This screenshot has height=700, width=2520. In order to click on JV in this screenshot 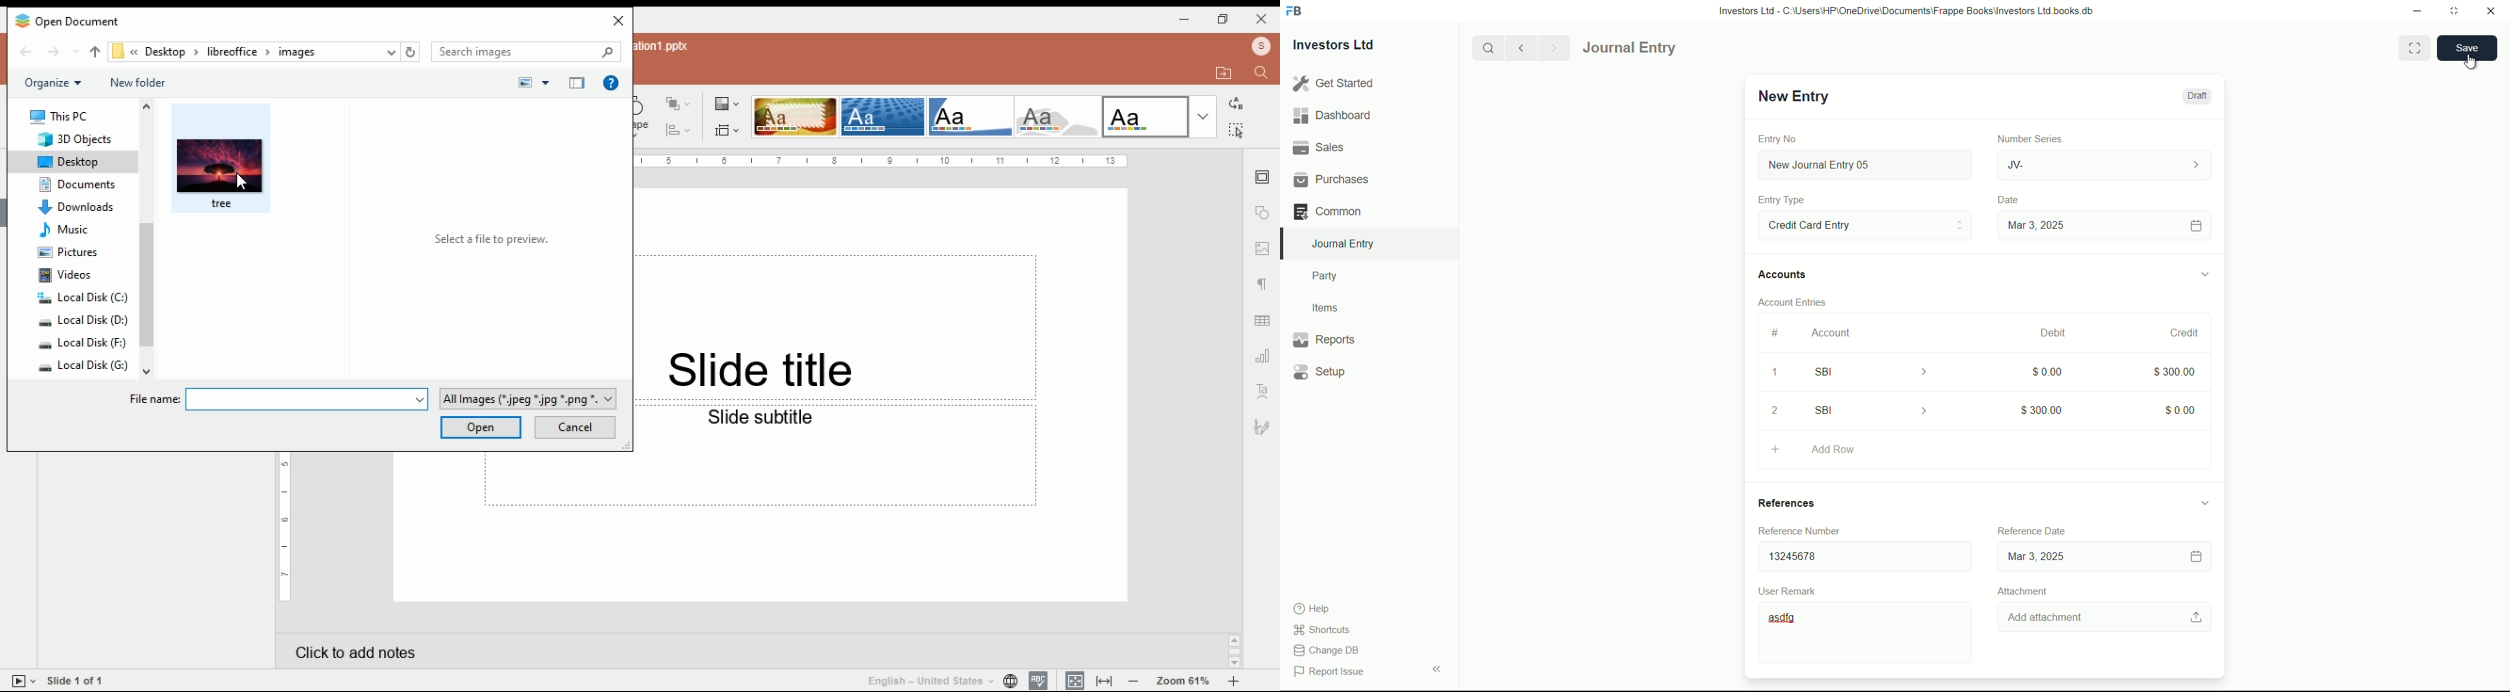, I will do `click(2107, 163)`.